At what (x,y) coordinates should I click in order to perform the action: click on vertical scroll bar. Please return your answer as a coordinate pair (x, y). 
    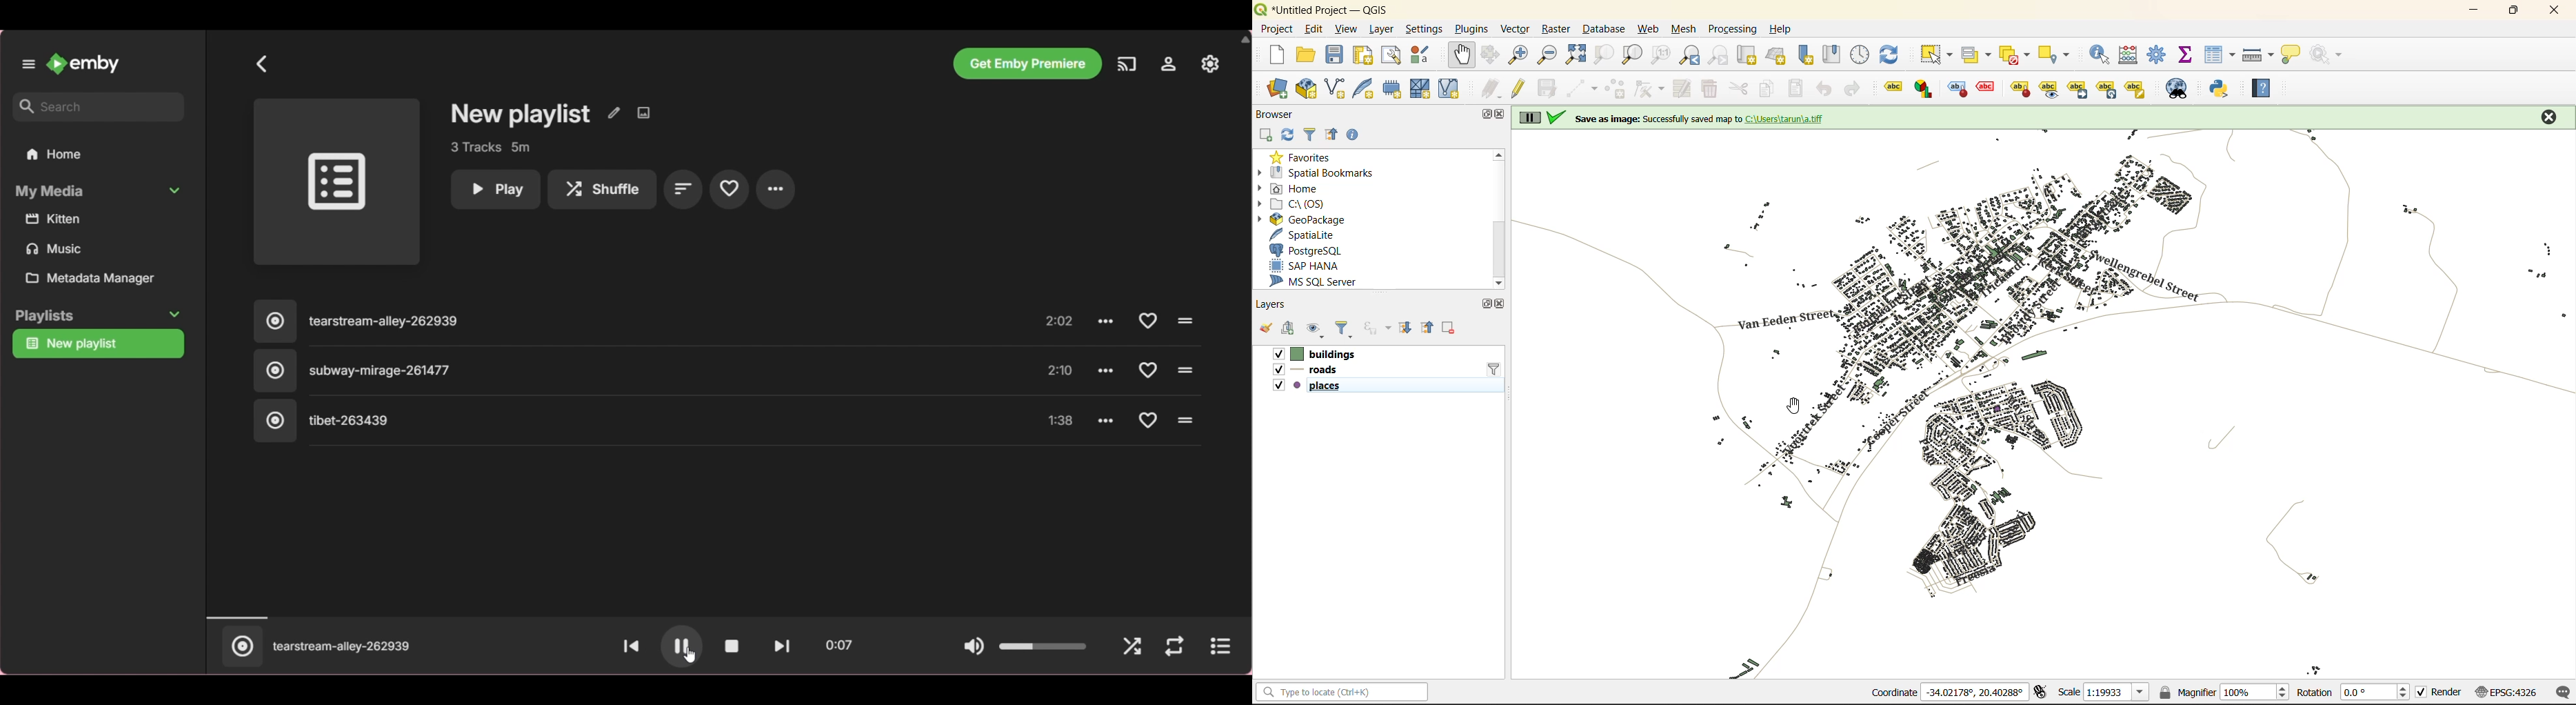
    Looking at the image, I should click on (1499, 216).